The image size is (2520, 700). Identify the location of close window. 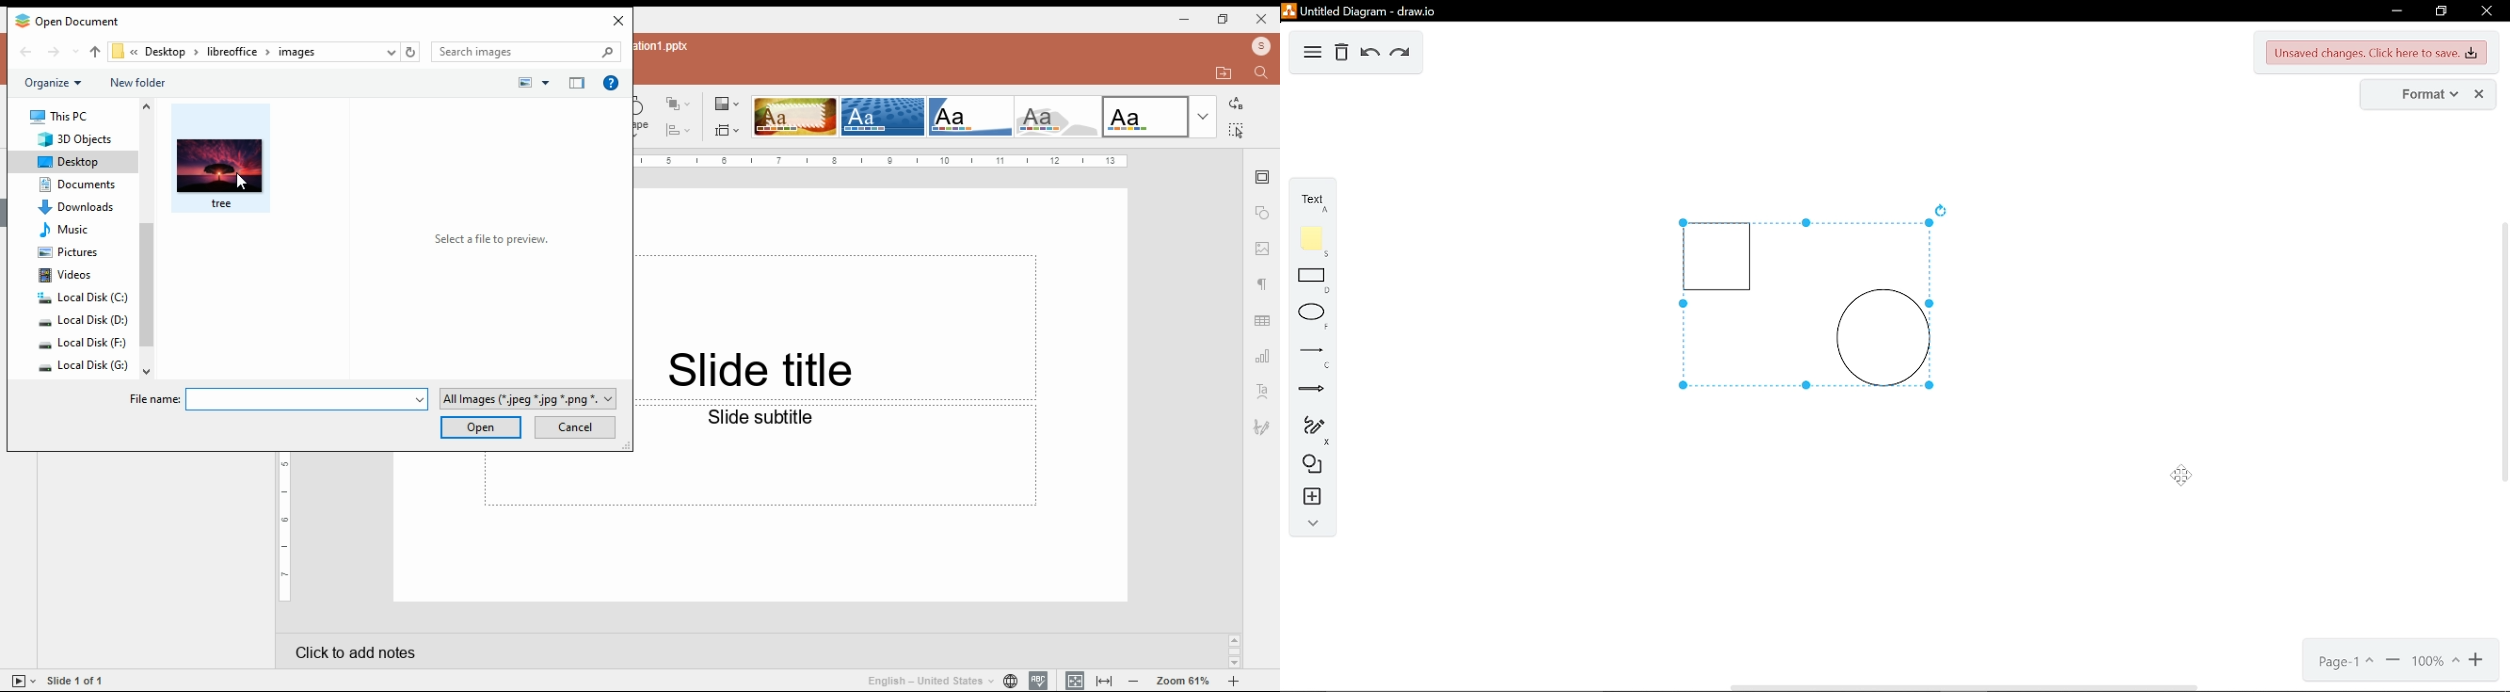
(1263, 18).